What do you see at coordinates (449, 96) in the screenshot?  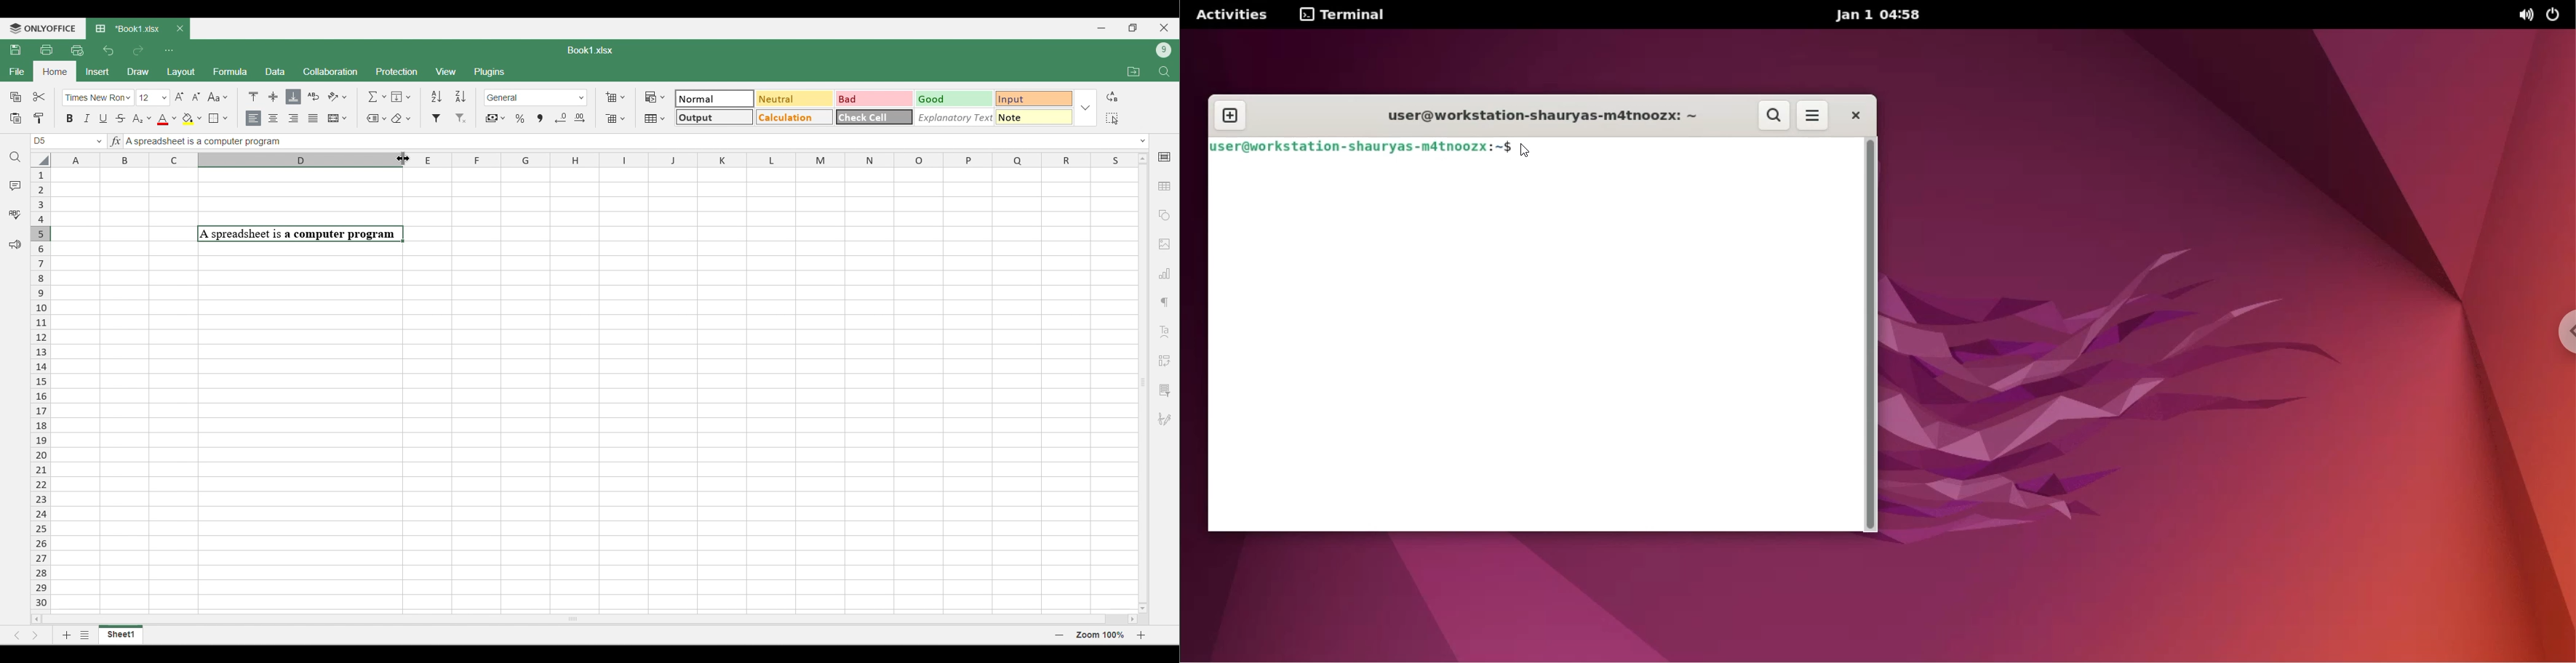 I see `Sort options` at bounding box center [449, 96].